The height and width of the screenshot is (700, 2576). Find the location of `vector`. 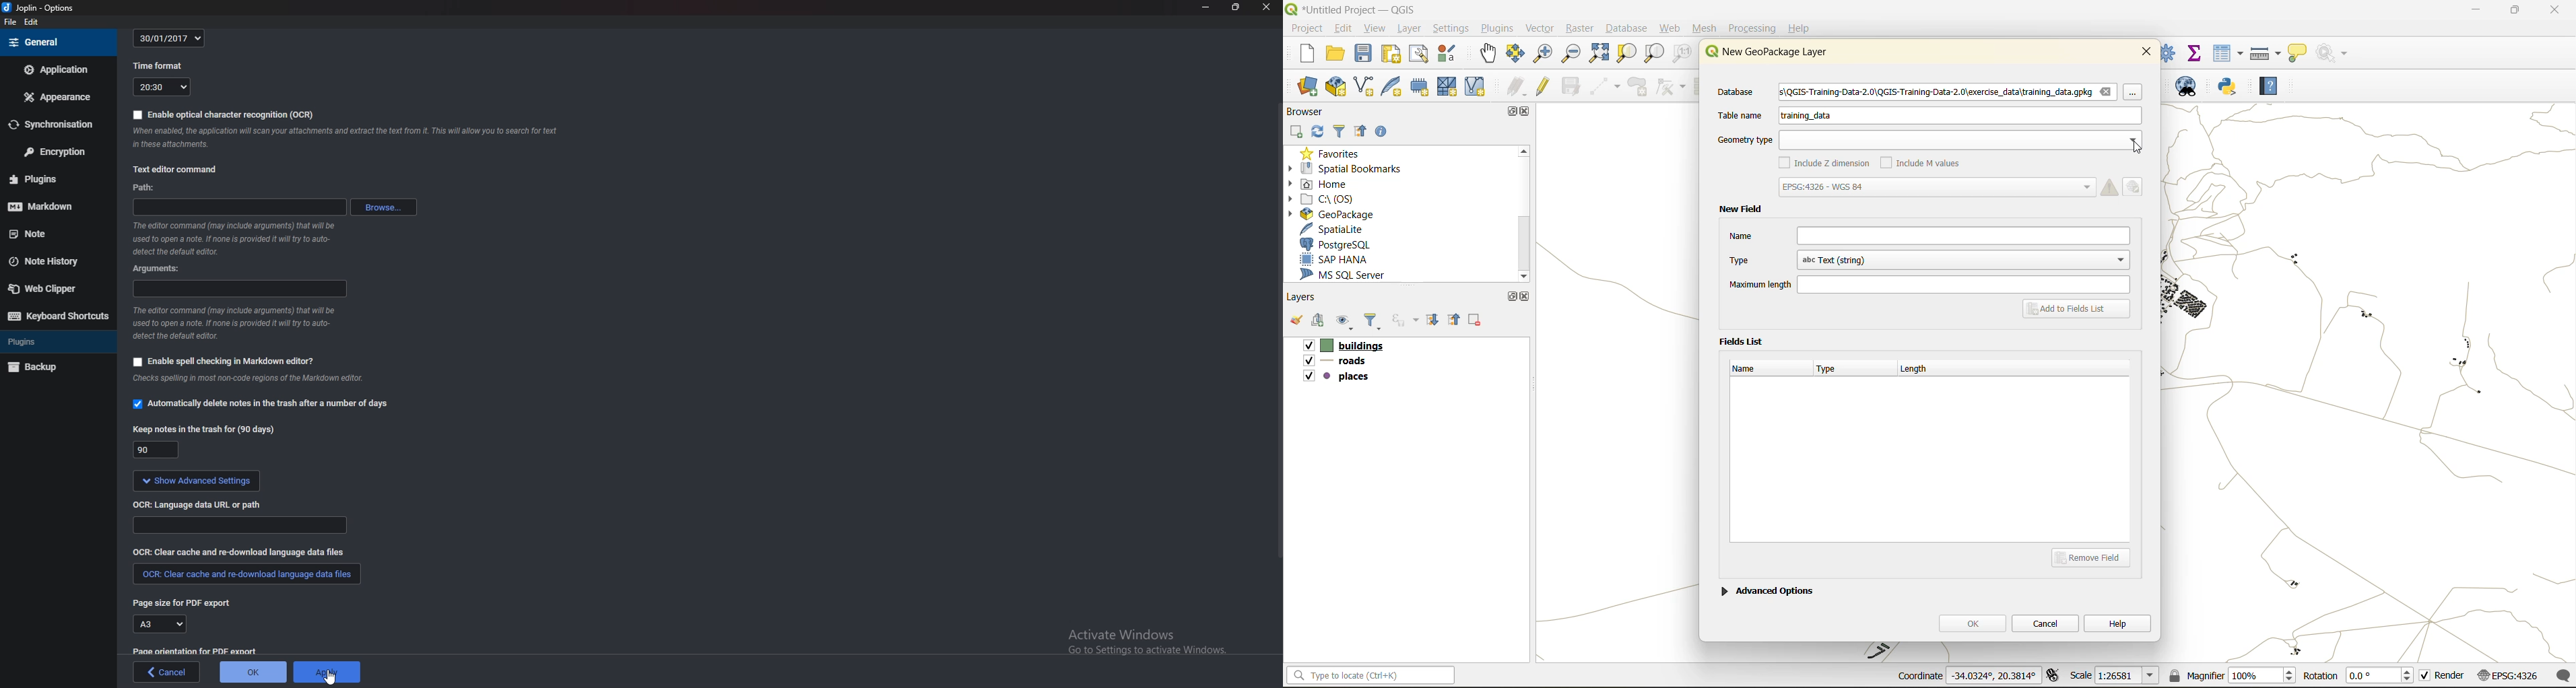

vector is located at coordinates (1540, 28).